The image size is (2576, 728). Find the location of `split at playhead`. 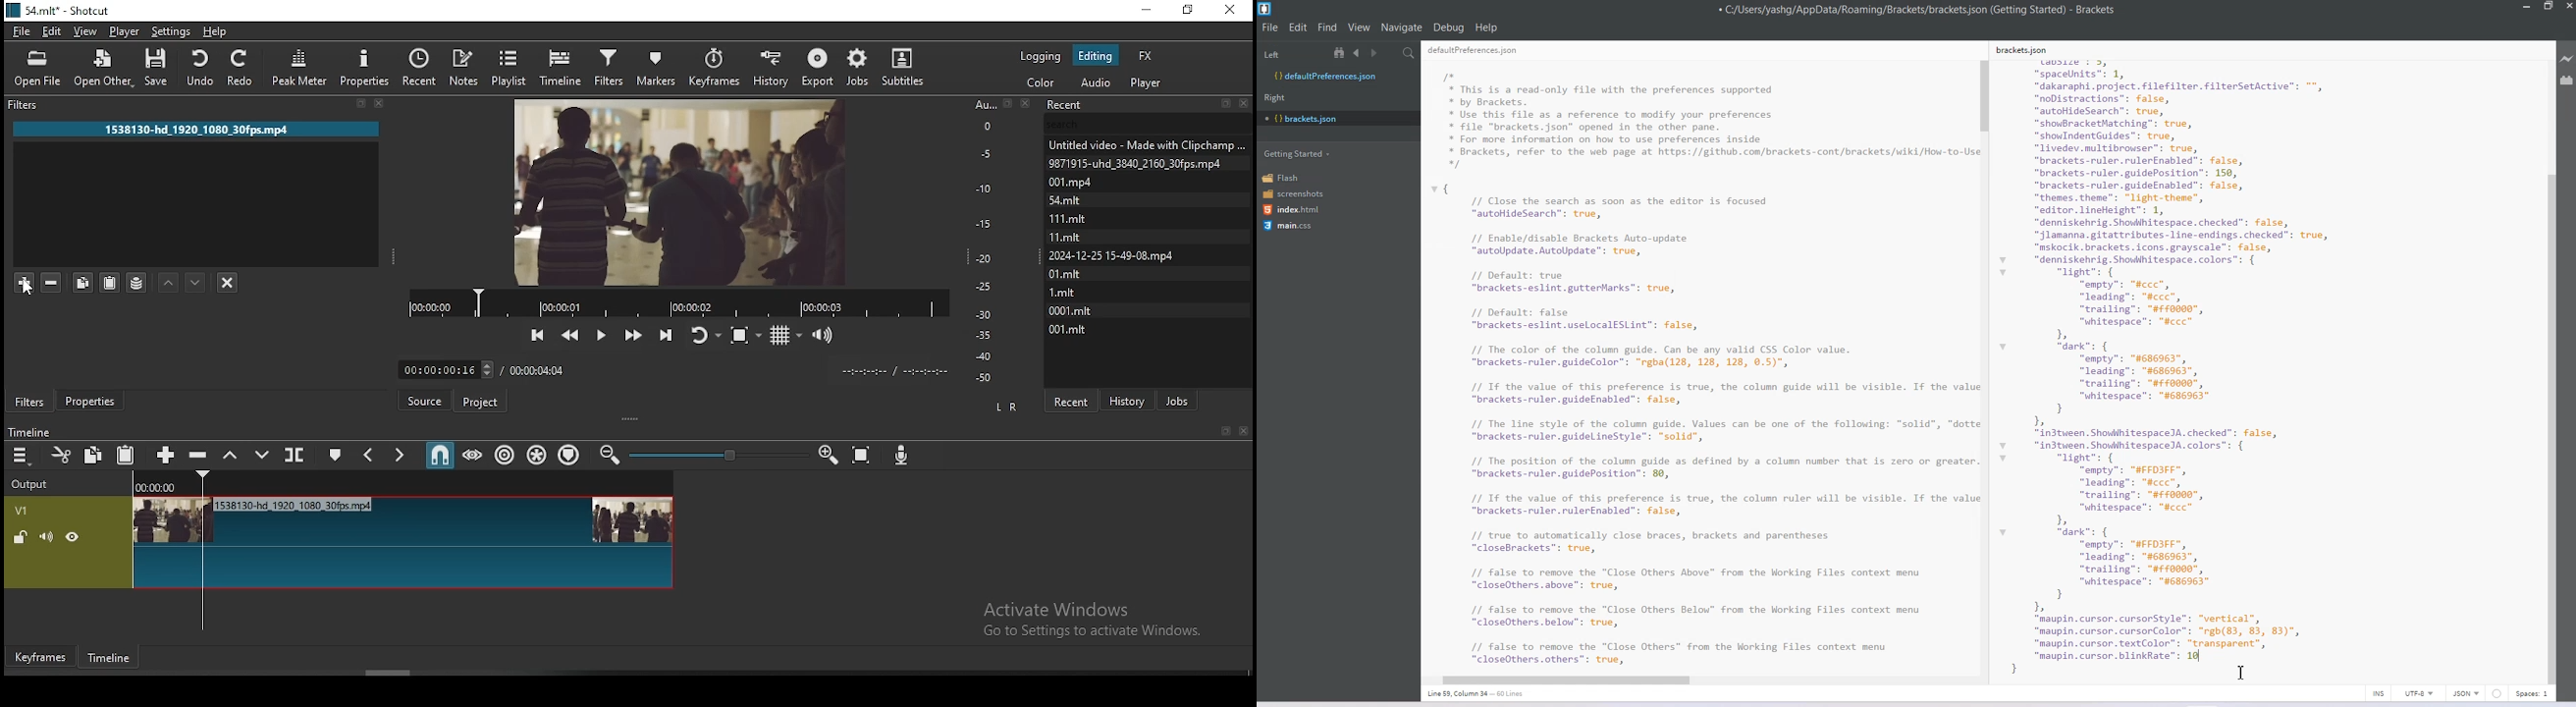

split at playhead is located at coordinates (292, 455).